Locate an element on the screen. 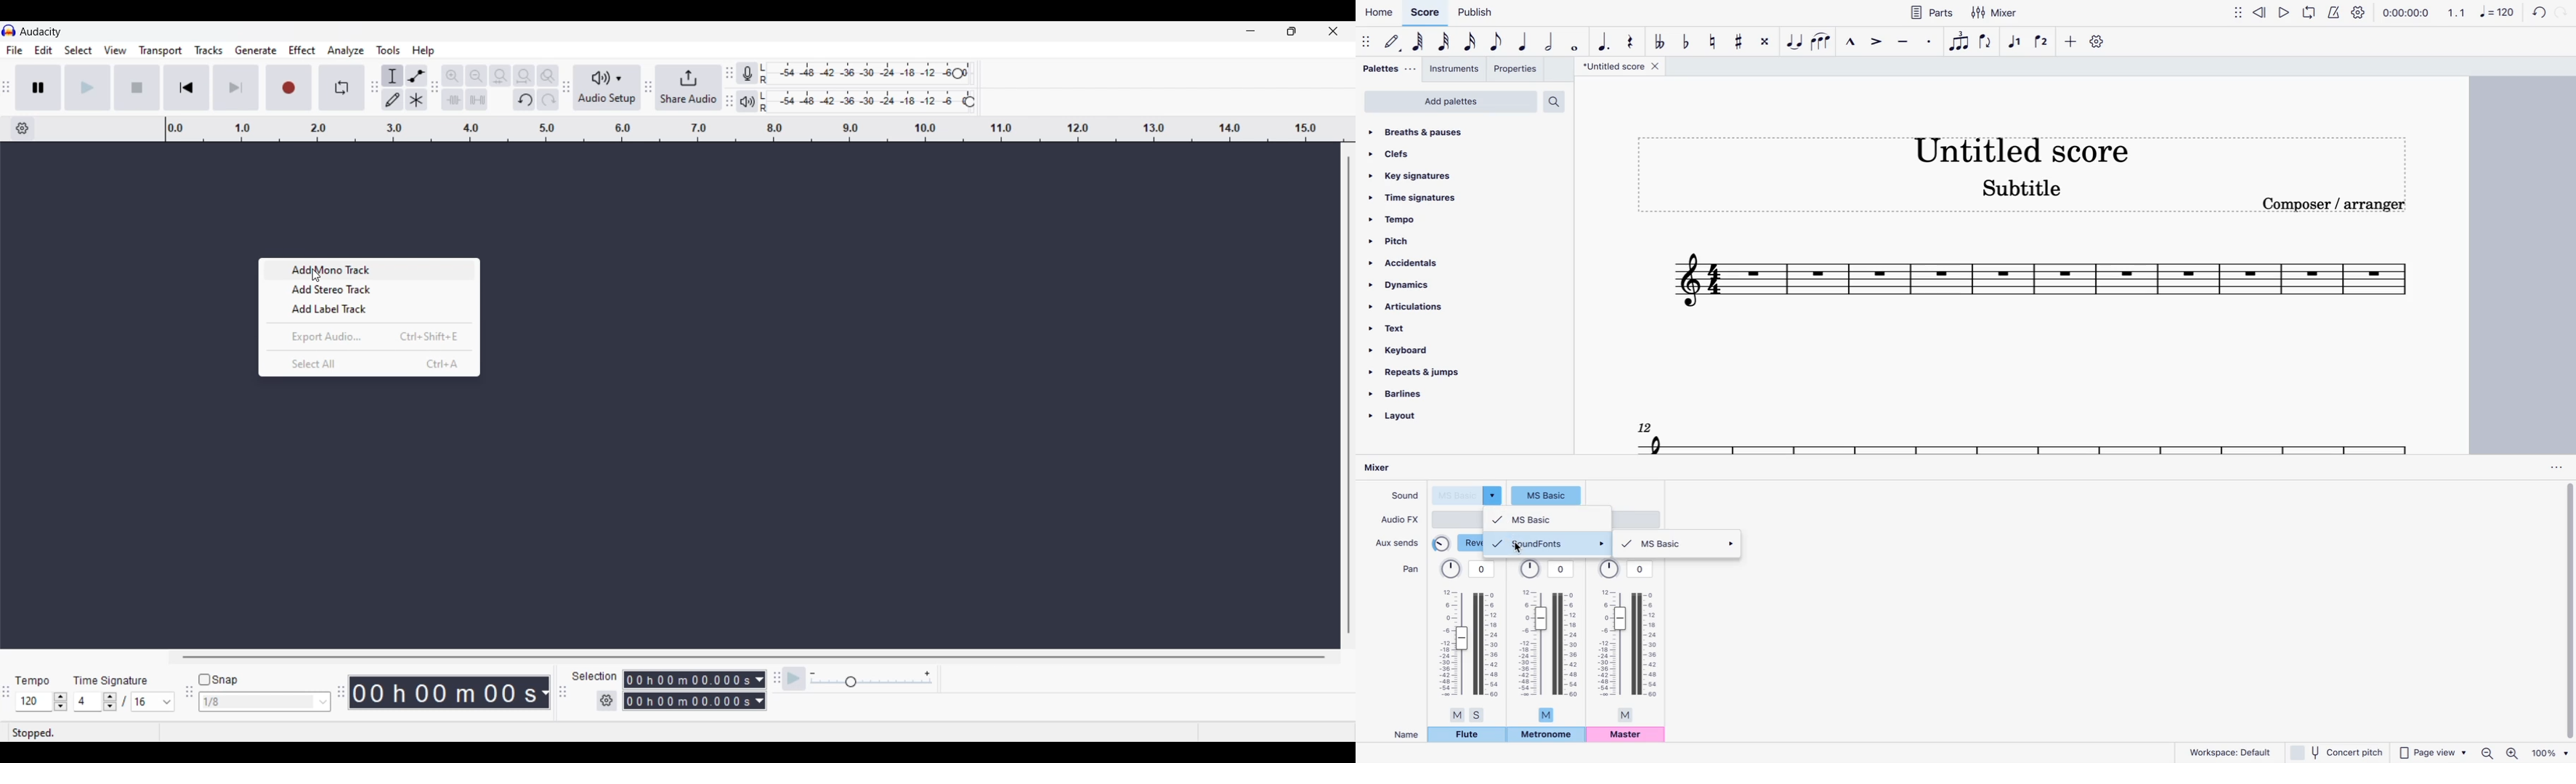 The height and width of the screenshot is (784, 2576). Text is located at coordinates (594, 675).